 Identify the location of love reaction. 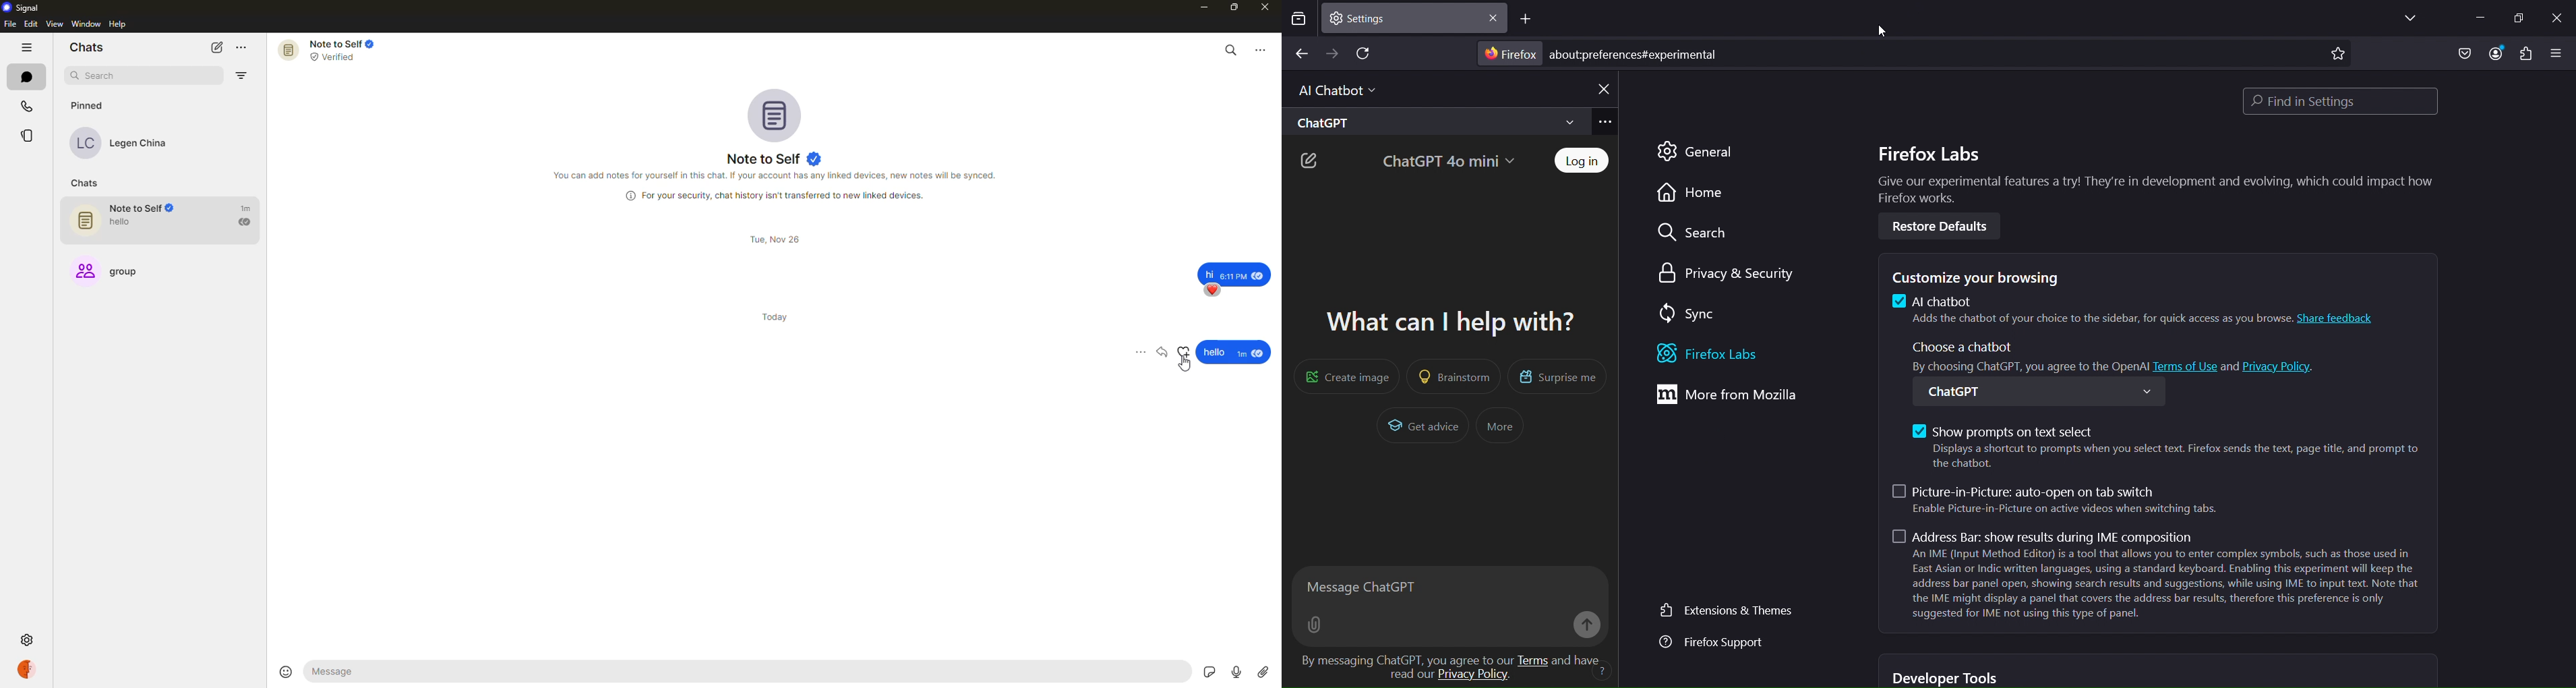
(1212, 290).